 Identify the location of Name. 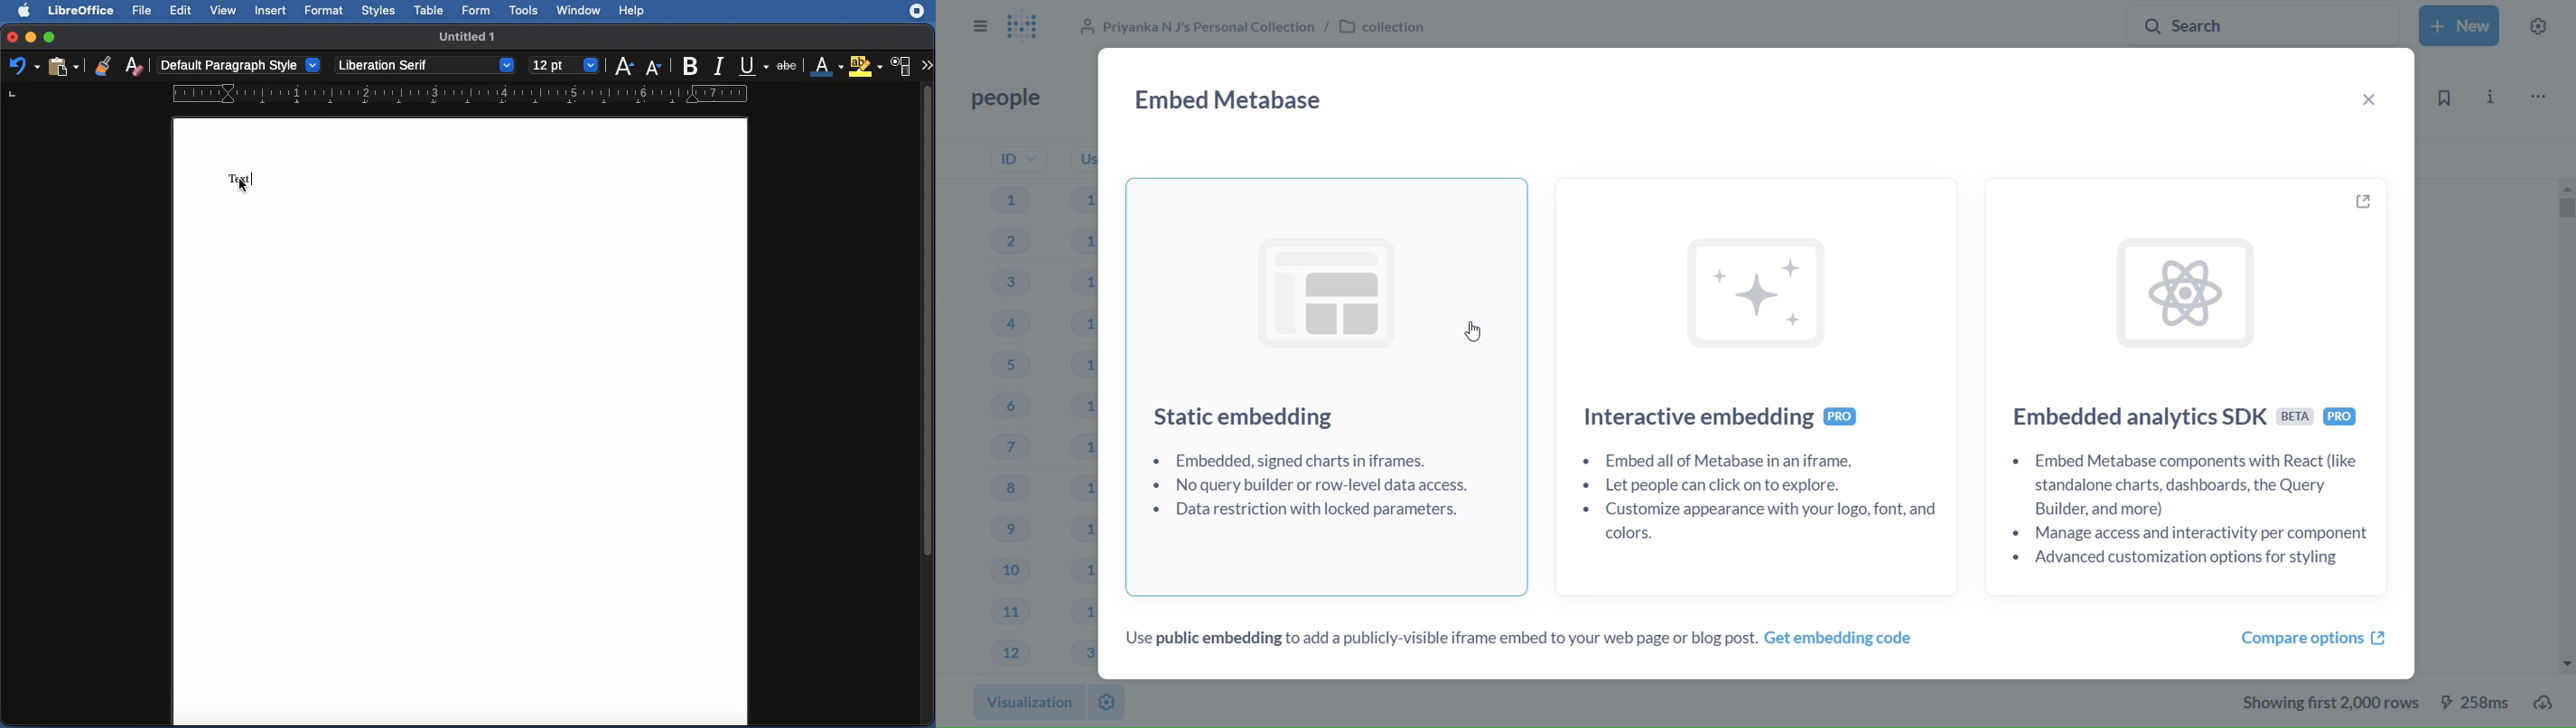
(469, 37).